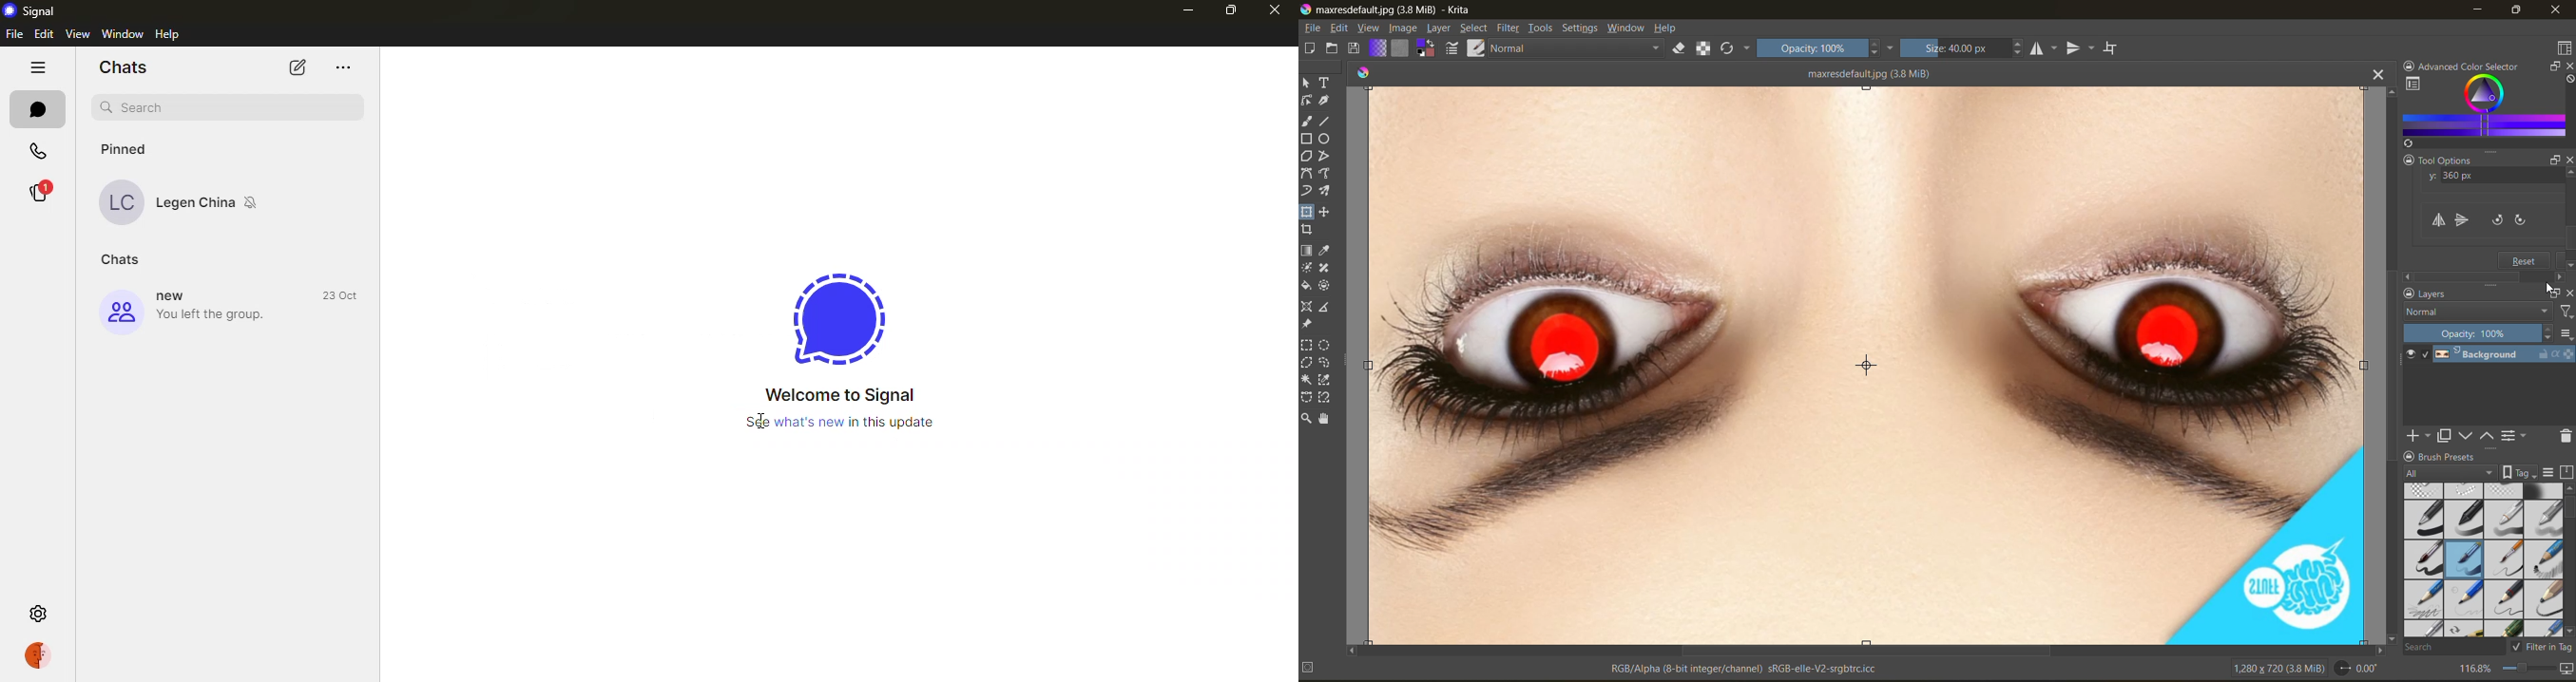 Image resolution: width=2576 pixels, height=700 pixels. Describe the element at coordinates (136, 145) in the screenshot. I see `pinned` at that location.